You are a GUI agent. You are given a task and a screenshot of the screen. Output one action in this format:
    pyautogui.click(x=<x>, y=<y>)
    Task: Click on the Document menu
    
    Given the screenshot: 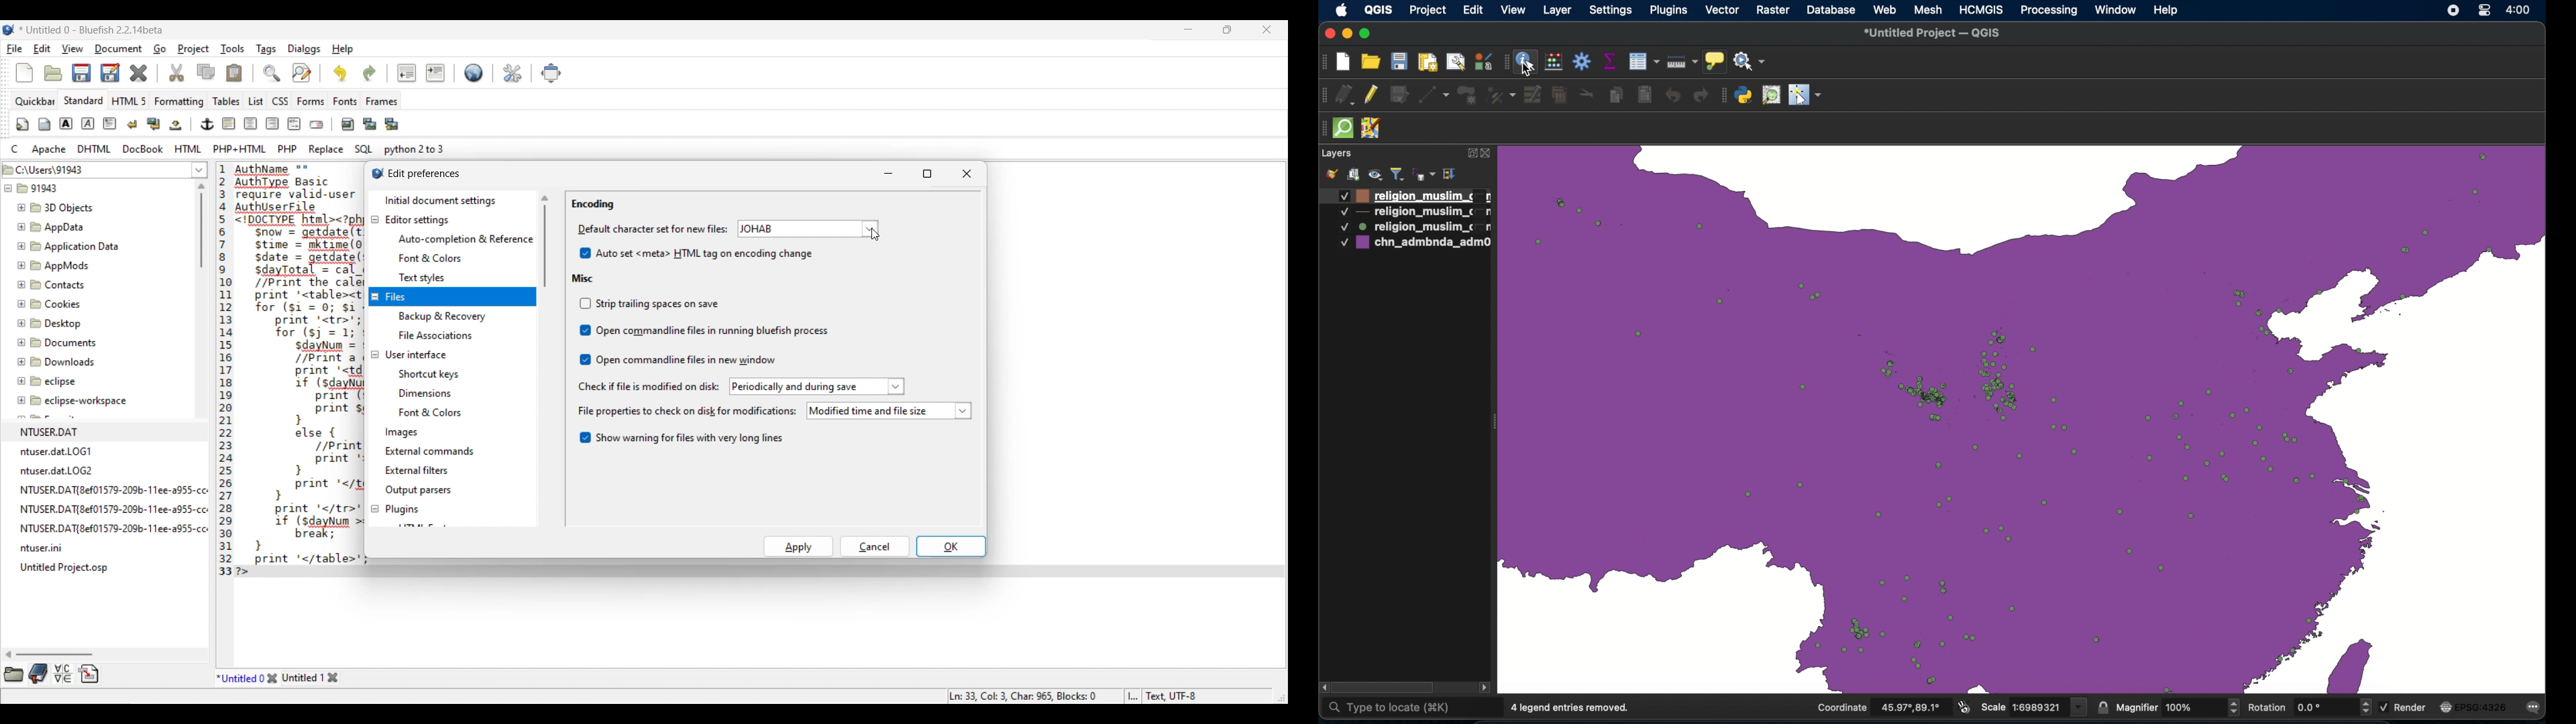 What is the action you would take?
    pyautogui.click(x=119, y=49)
    